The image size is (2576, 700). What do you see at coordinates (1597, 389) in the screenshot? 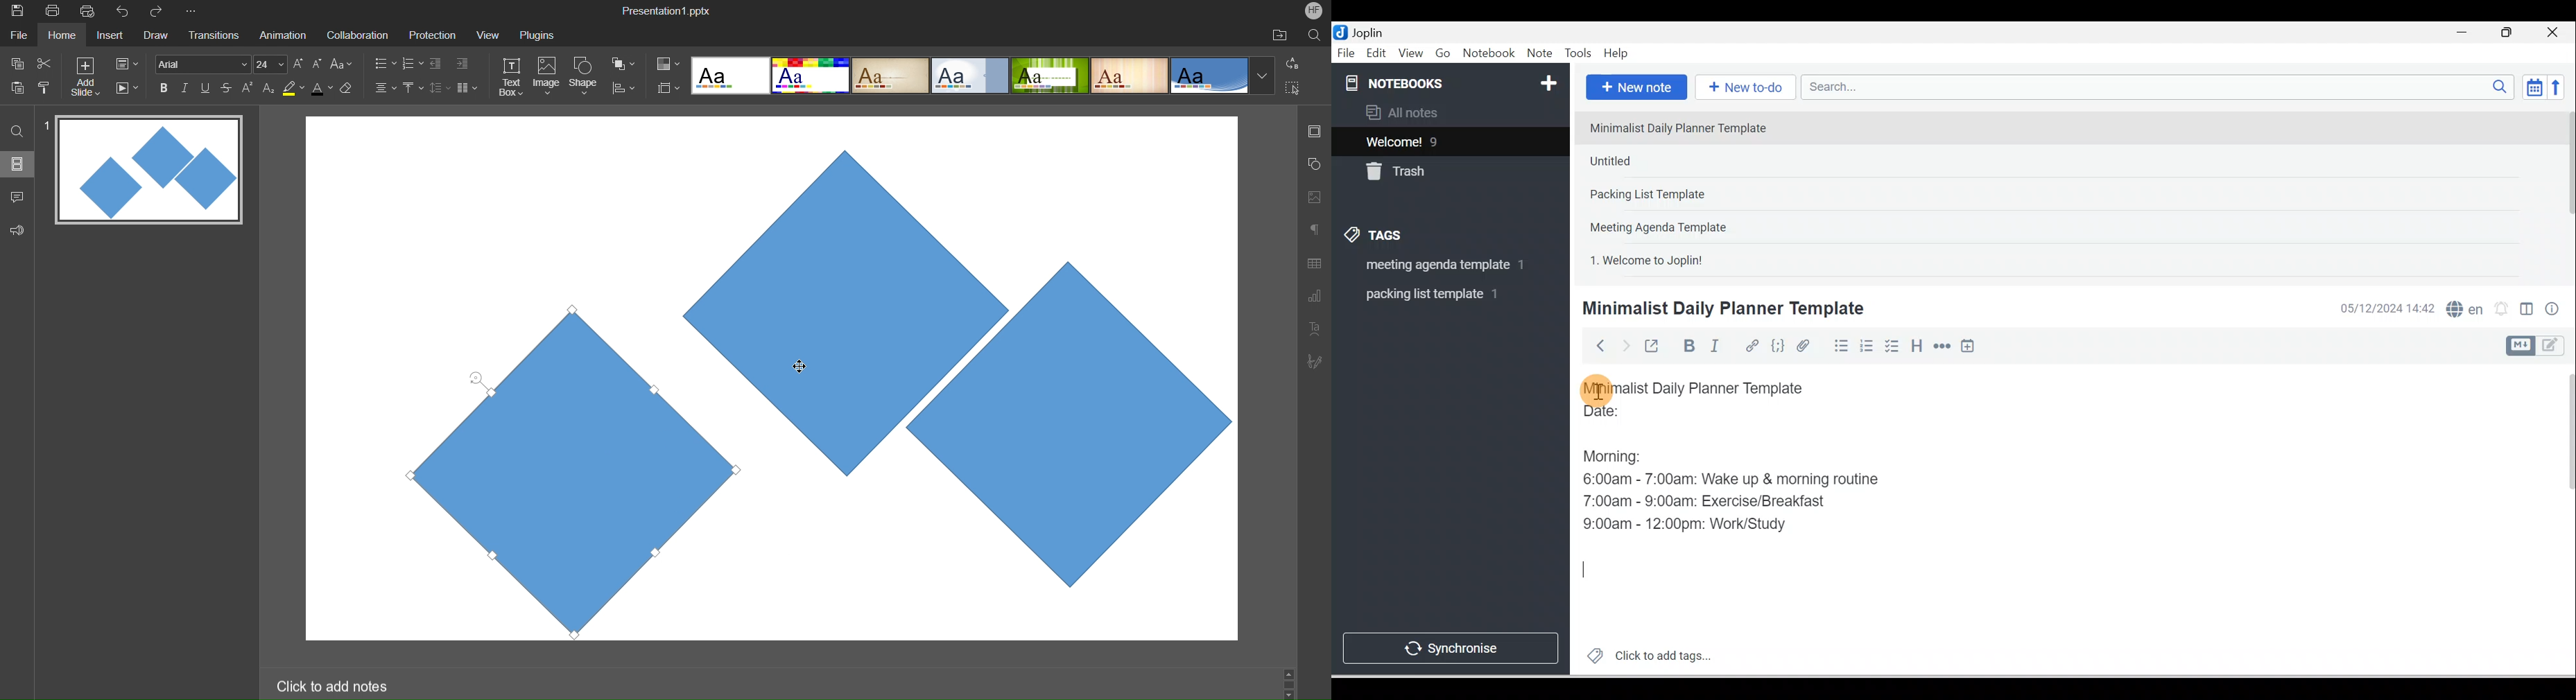
I see `Cursor` at bounding box center [1597, 389].